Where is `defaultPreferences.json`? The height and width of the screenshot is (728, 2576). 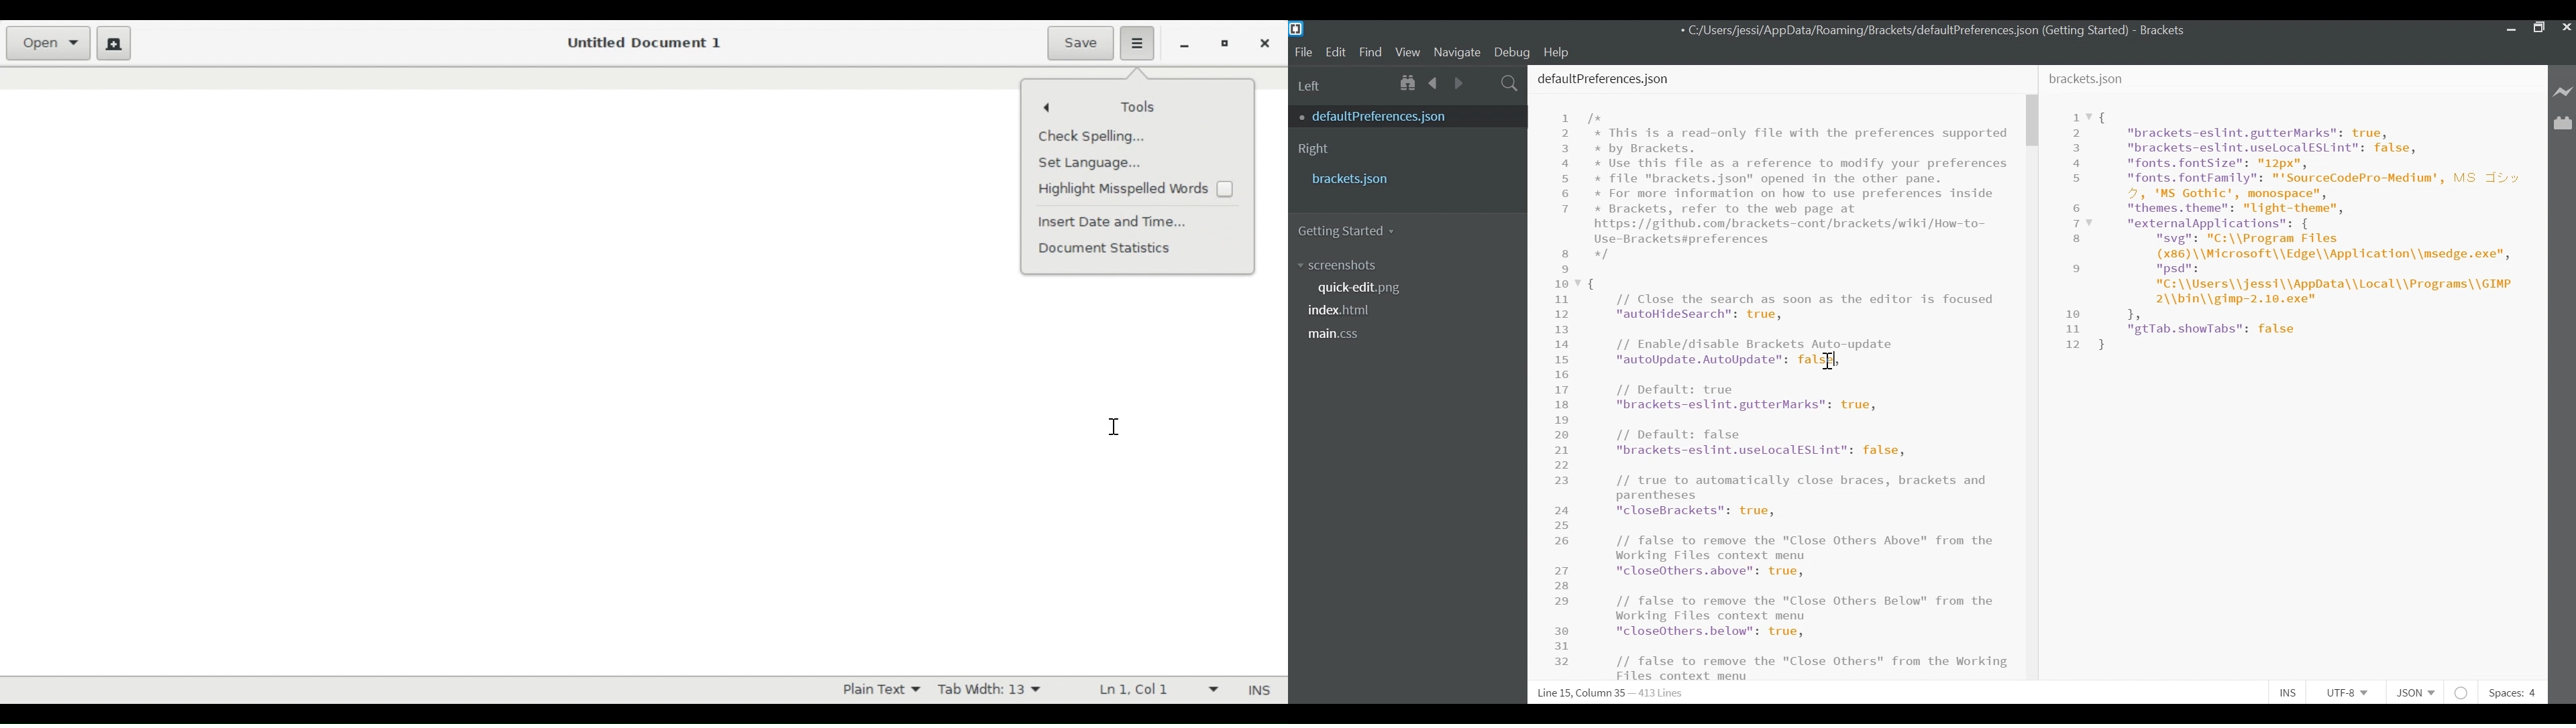
defaultPreferences.json is located at coordinates (1397, 116).